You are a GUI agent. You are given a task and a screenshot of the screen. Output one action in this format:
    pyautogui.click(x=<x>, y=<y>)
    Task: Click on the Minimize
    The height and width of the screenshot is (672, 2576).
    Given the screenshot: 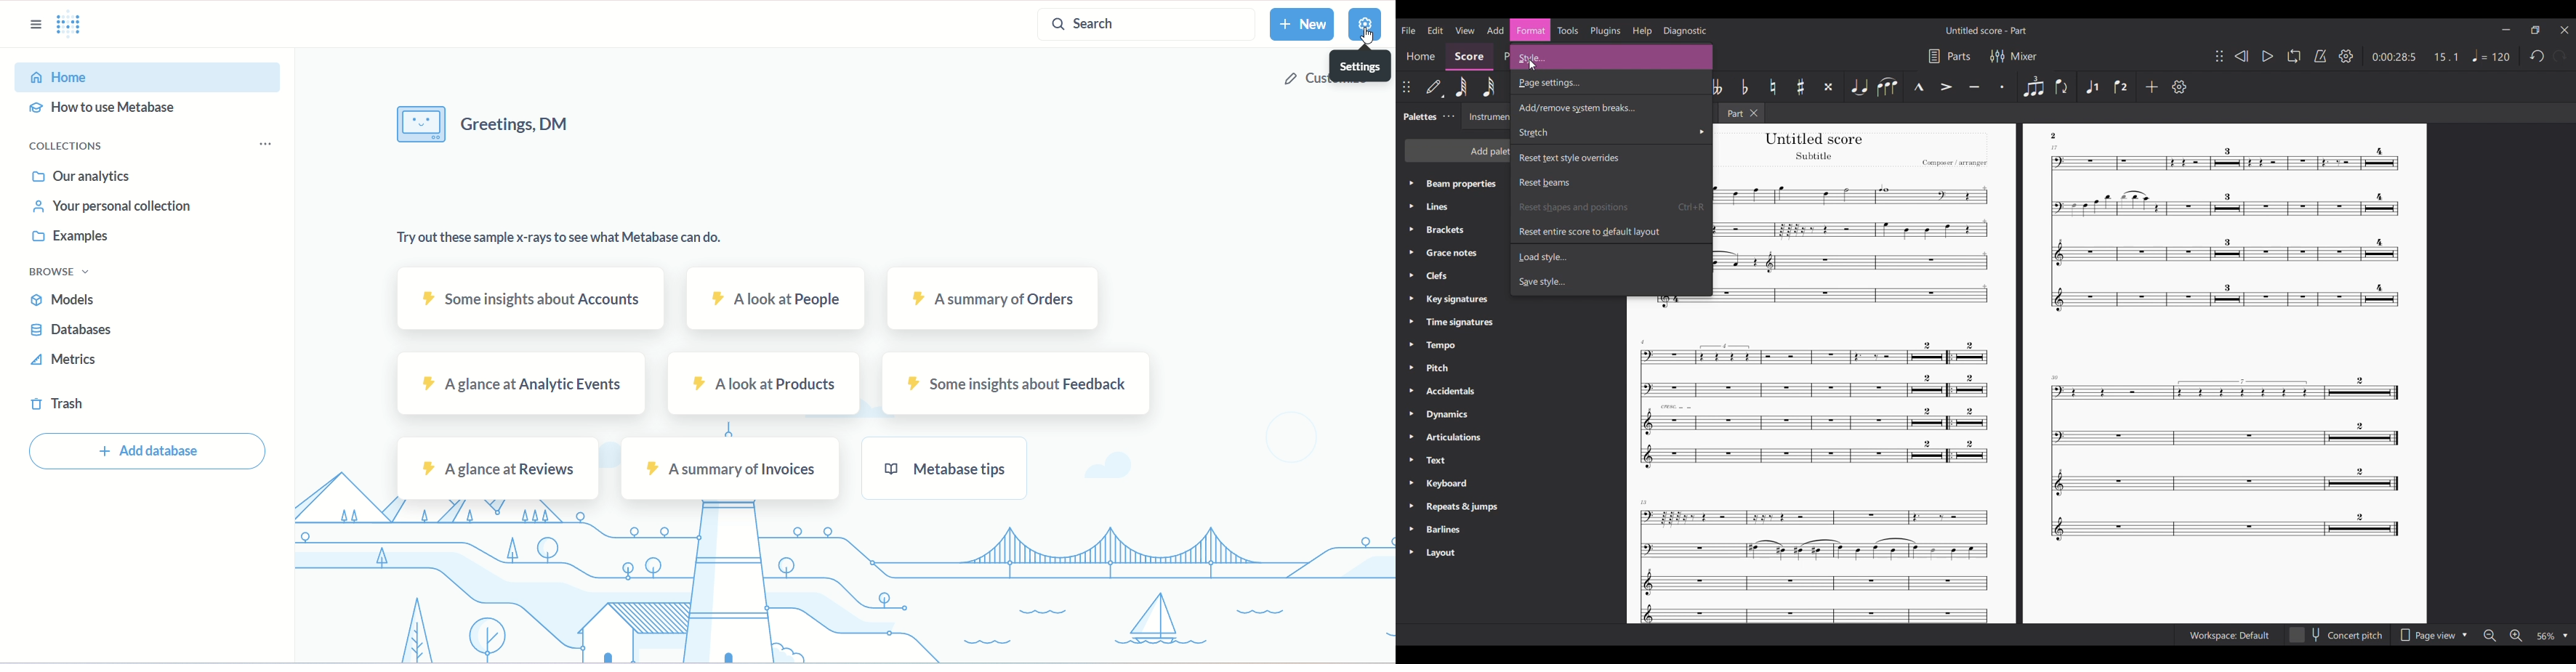 What is the action you would take?
    pyautogui.click(x=2507, y=30)
    